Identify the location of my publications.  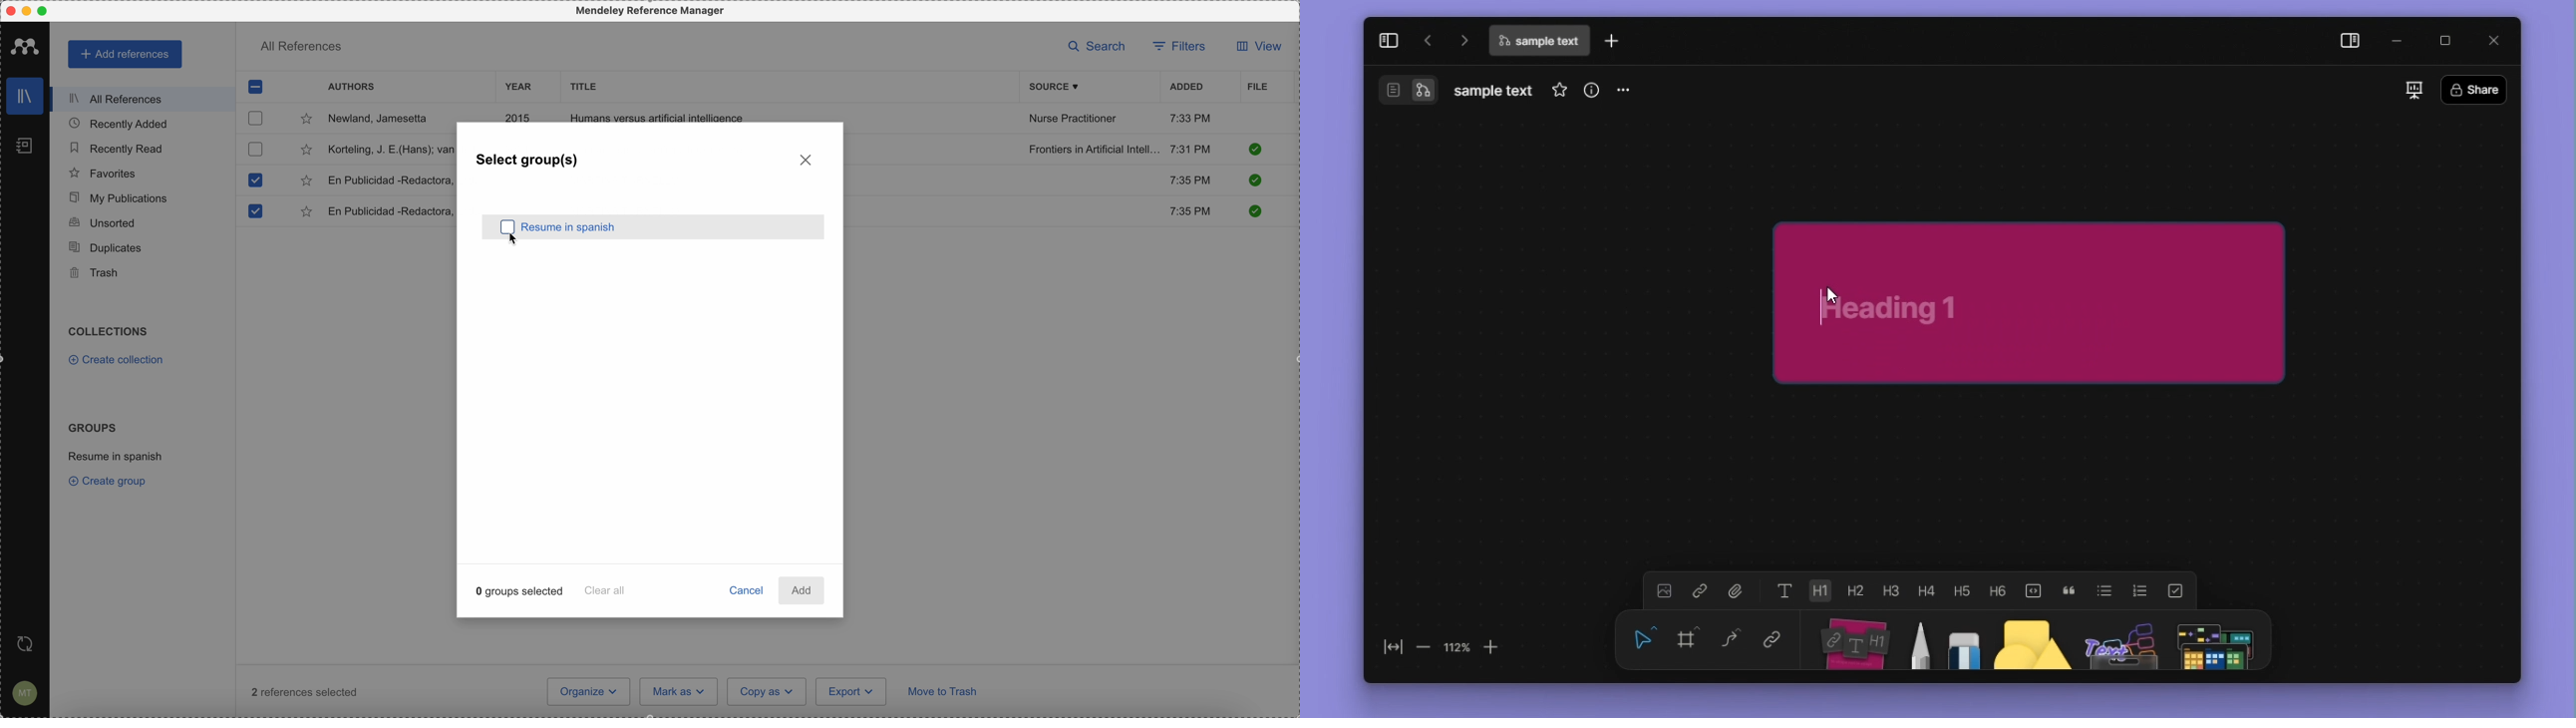
(120, 198).